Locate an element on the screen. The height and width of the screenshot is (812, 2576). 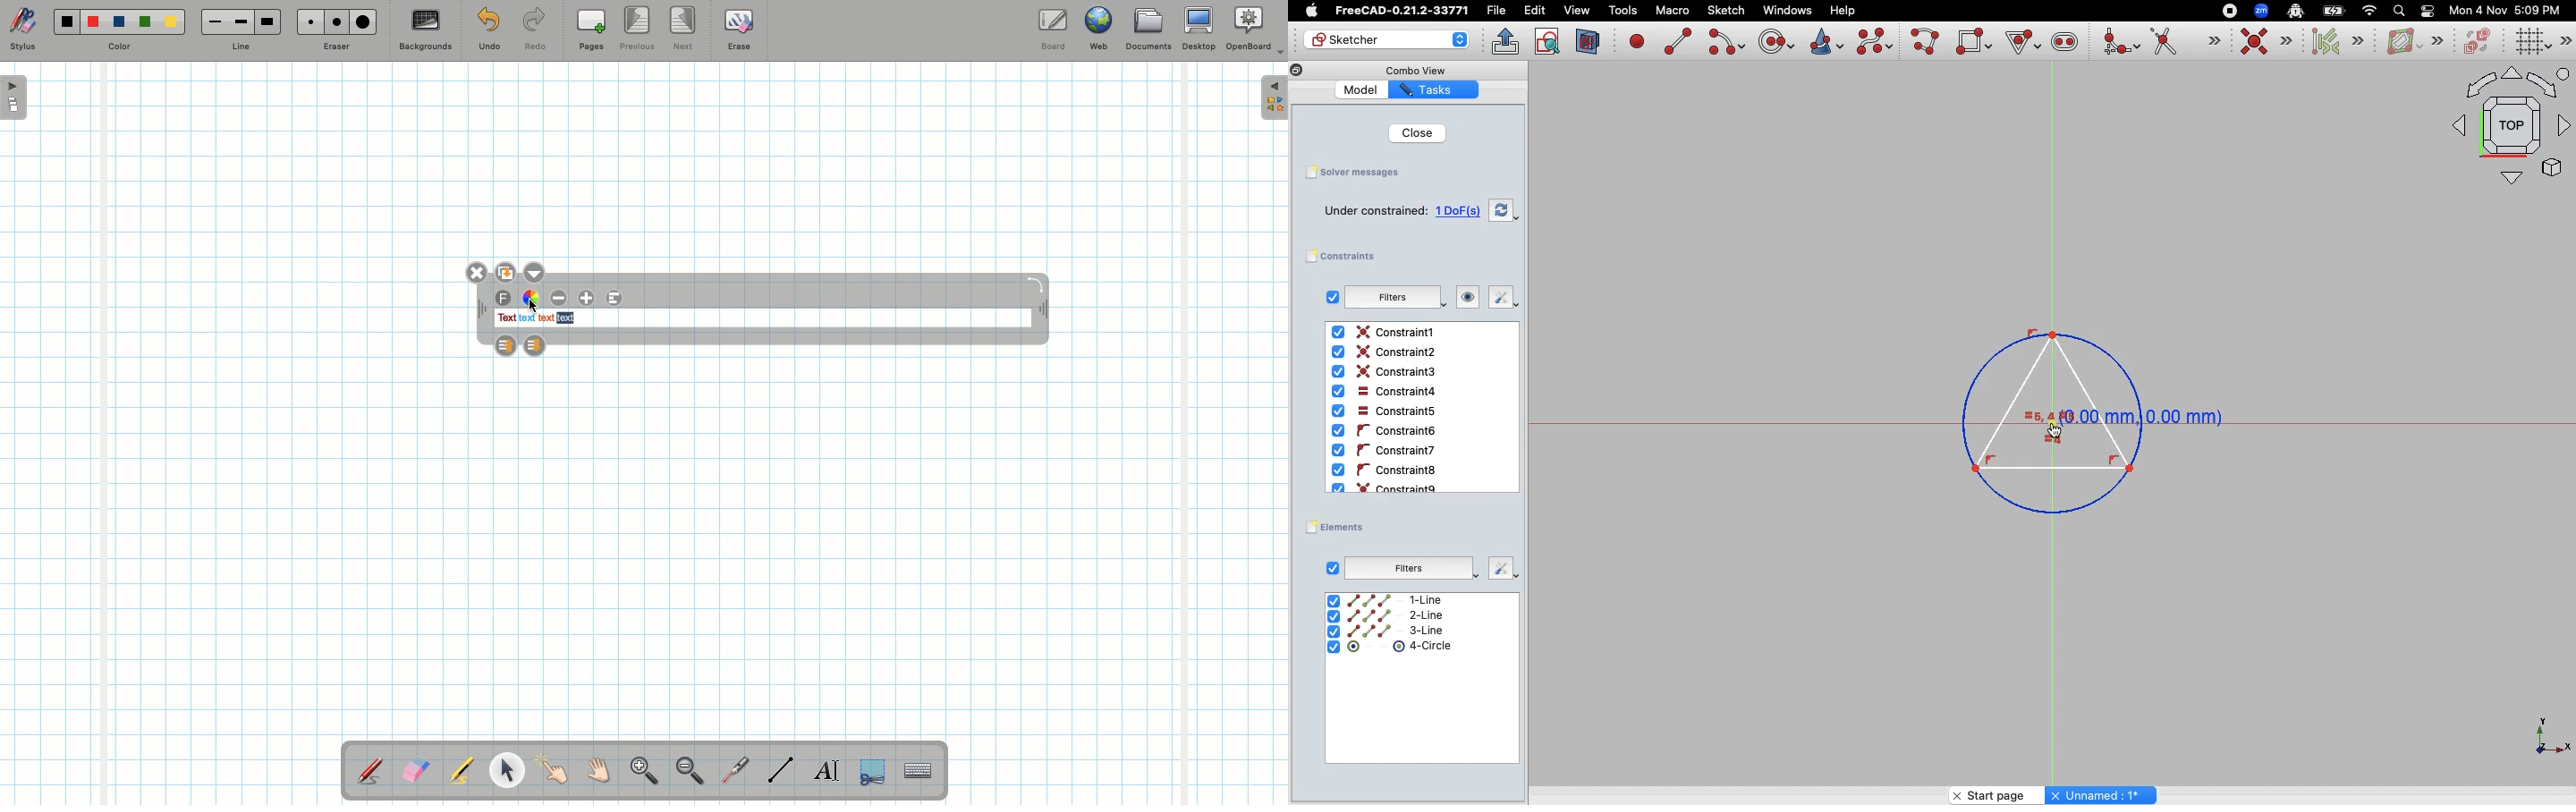
Fix is located at coordinates (1503, 298).